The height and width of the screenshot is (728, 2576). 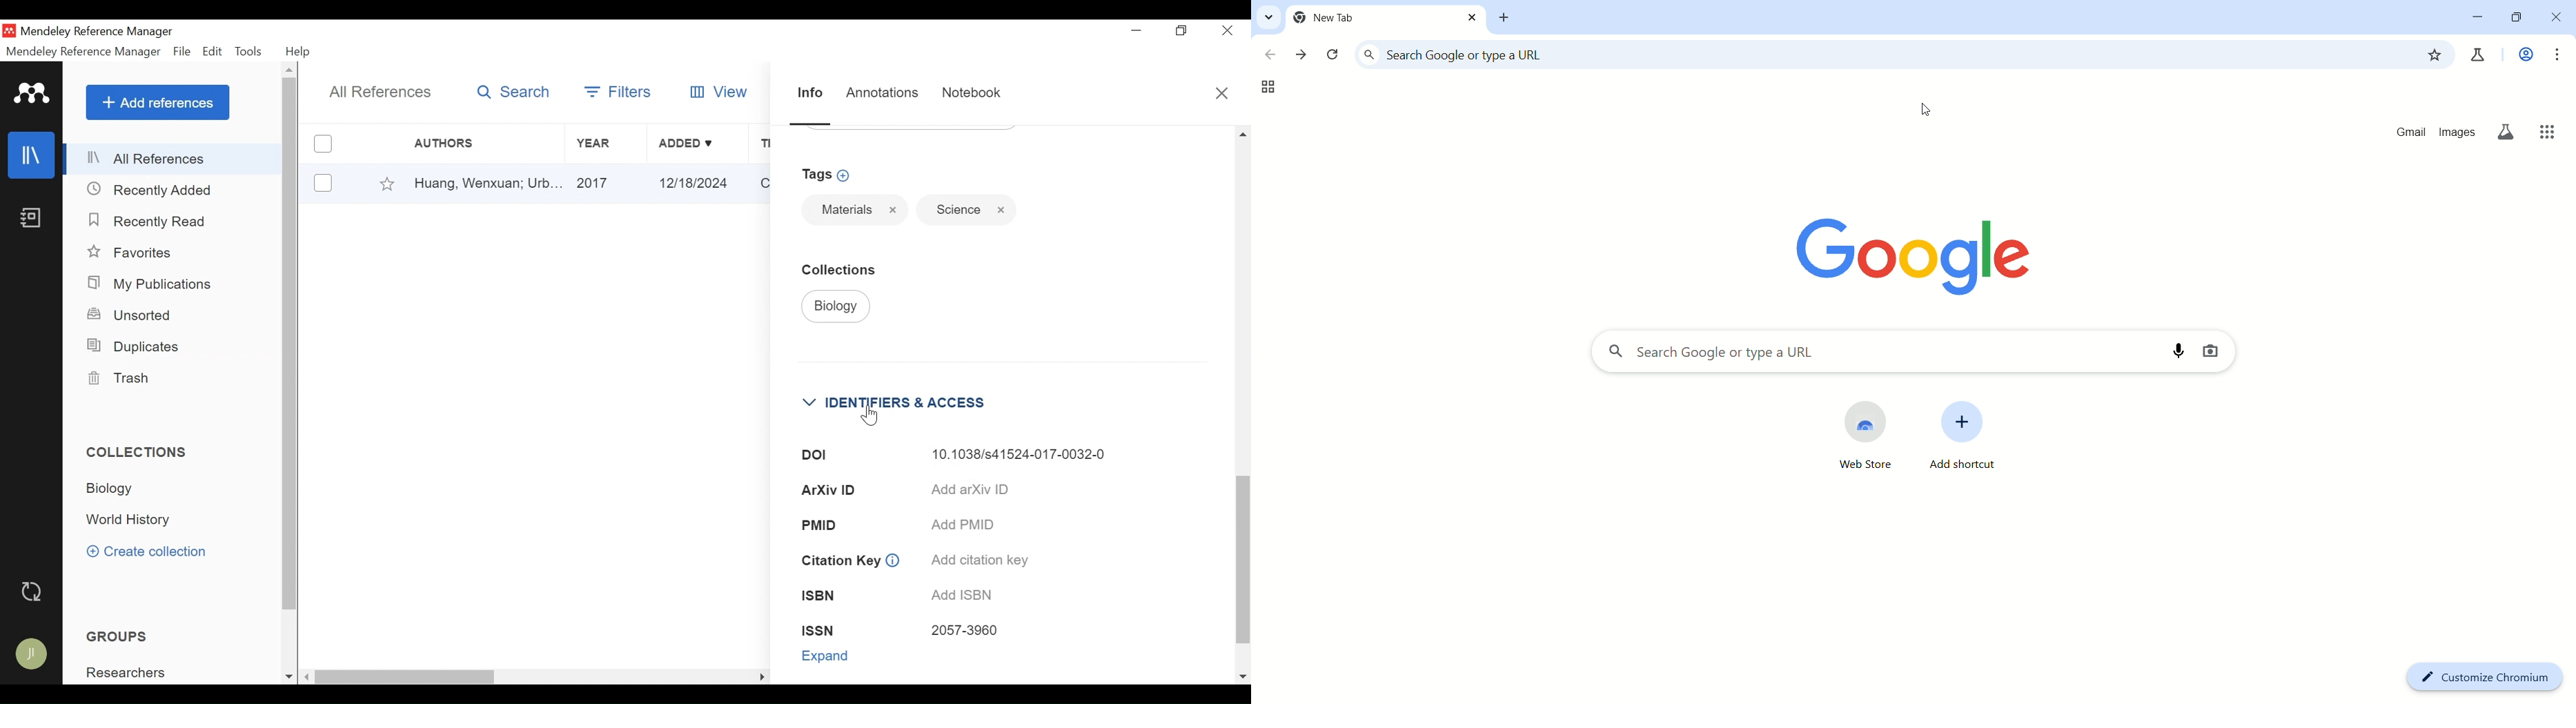 I want to click on new tab, so click(x=1506, y=18).